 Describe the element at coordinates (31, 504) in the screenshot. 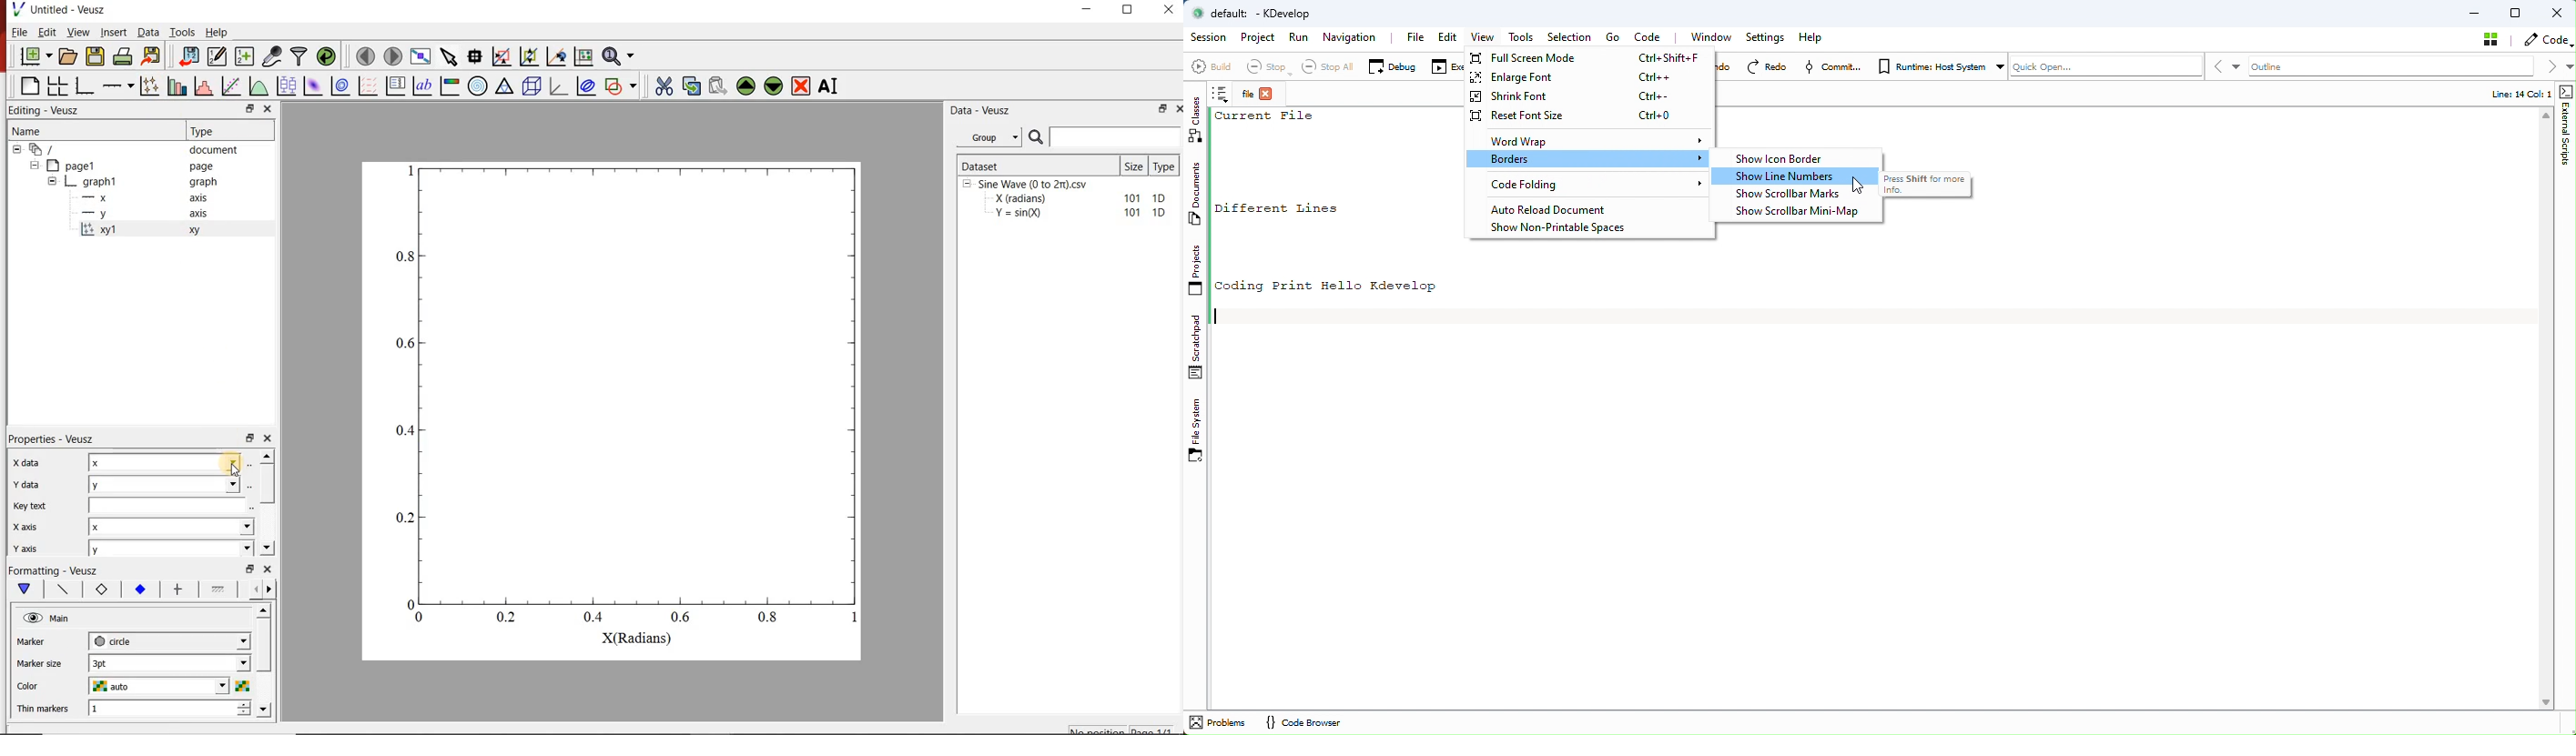

I see `Max` at that location.